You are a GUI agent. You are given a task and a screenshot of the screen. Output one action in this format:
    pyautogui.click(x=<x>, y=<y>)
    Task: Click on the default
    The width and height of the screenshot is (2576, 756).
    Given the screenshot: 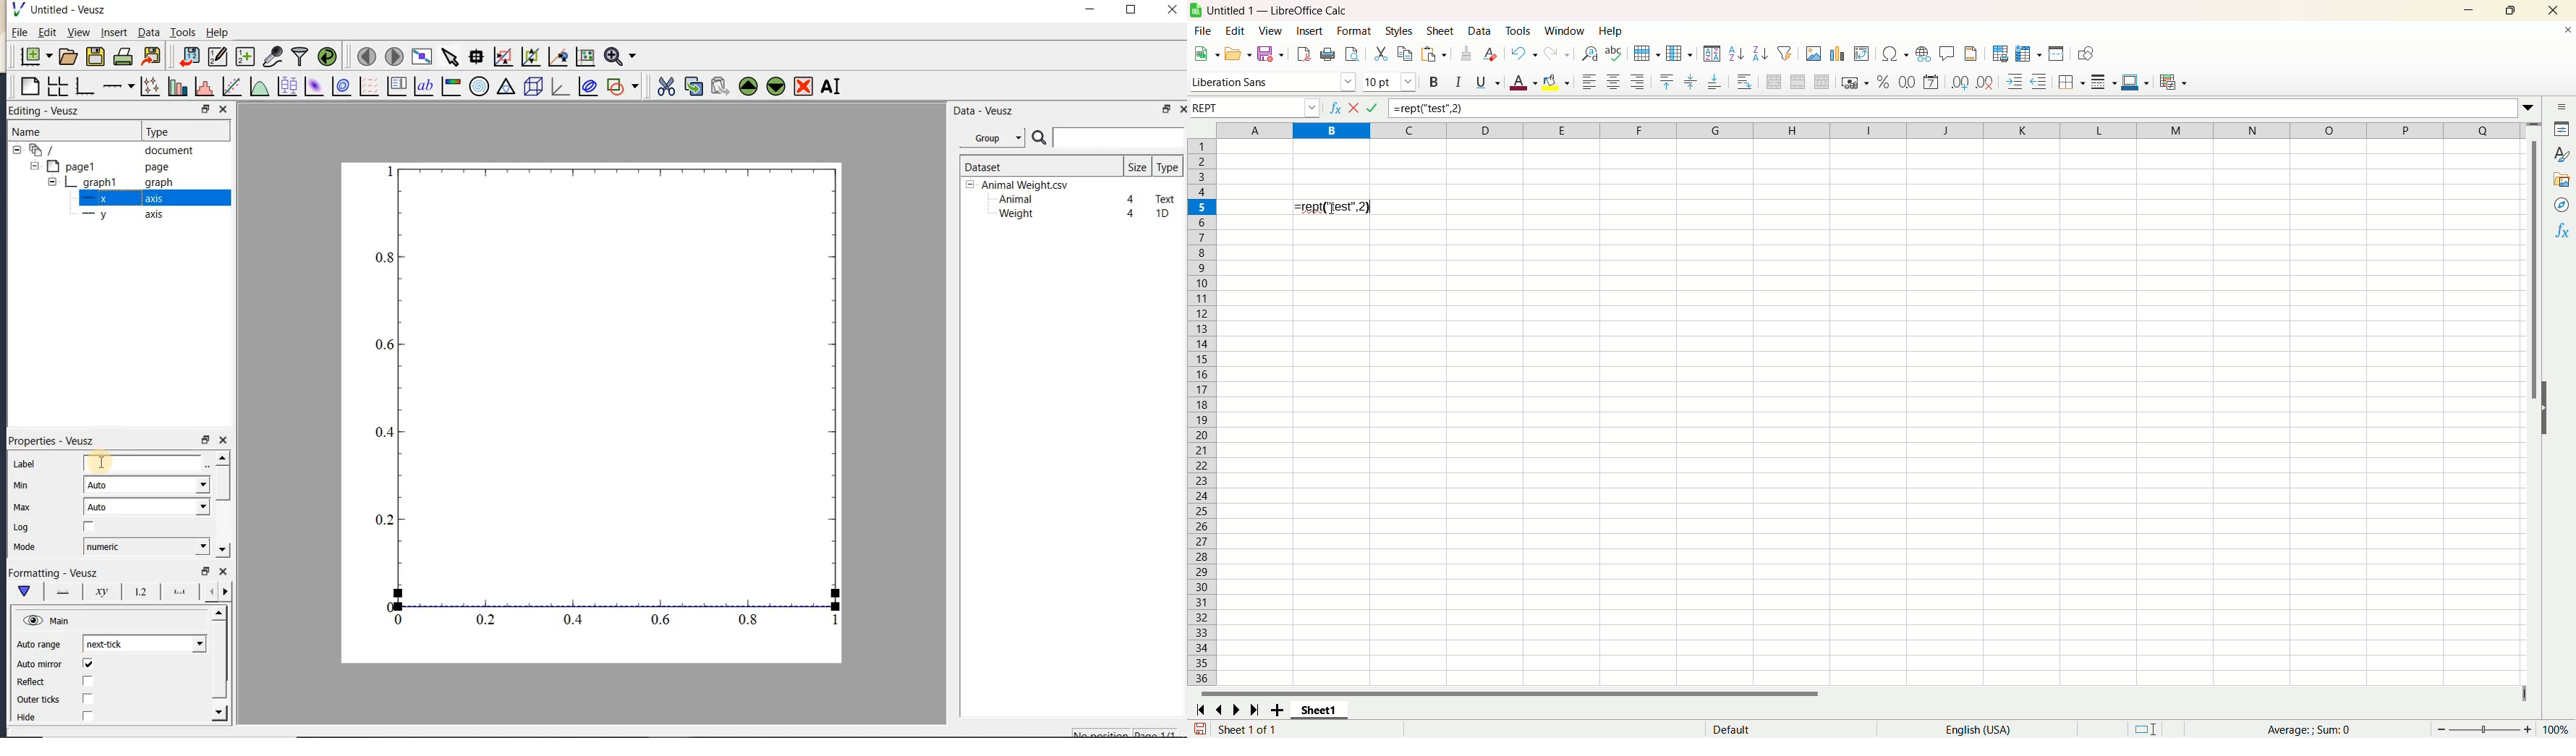 What is the action you would take?
    pyautogui.click(x=1785, y=729)
    